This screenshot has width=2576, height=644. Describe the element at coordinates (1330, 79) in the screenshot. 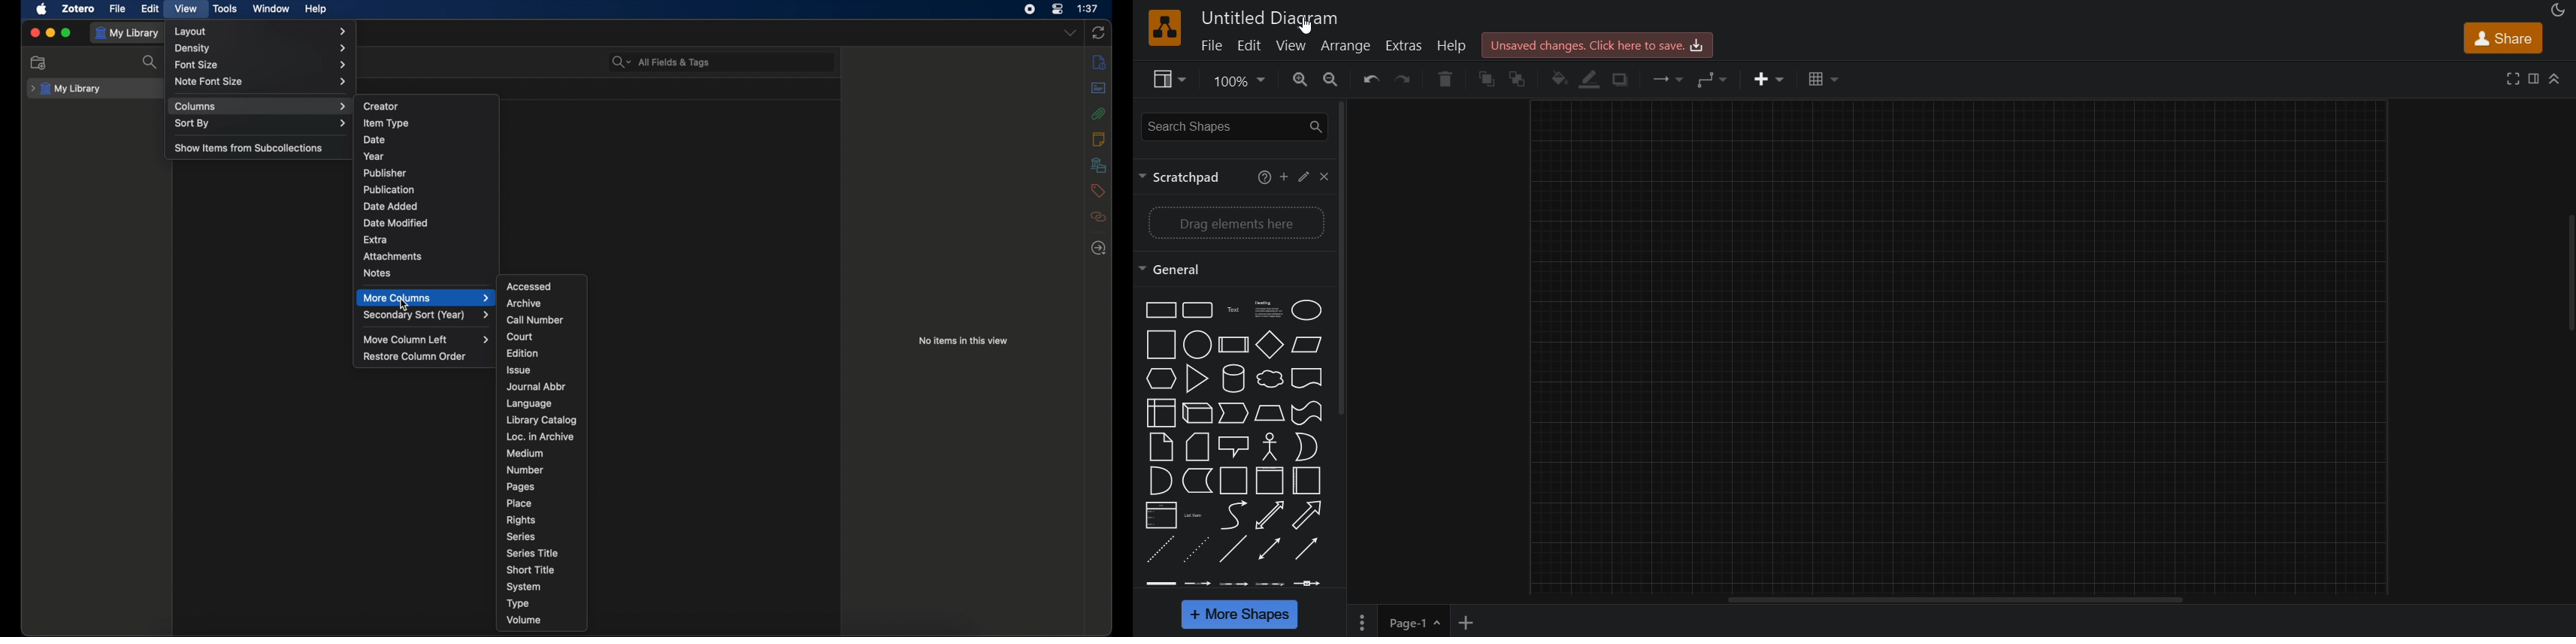

I see `zoom out` at that location.